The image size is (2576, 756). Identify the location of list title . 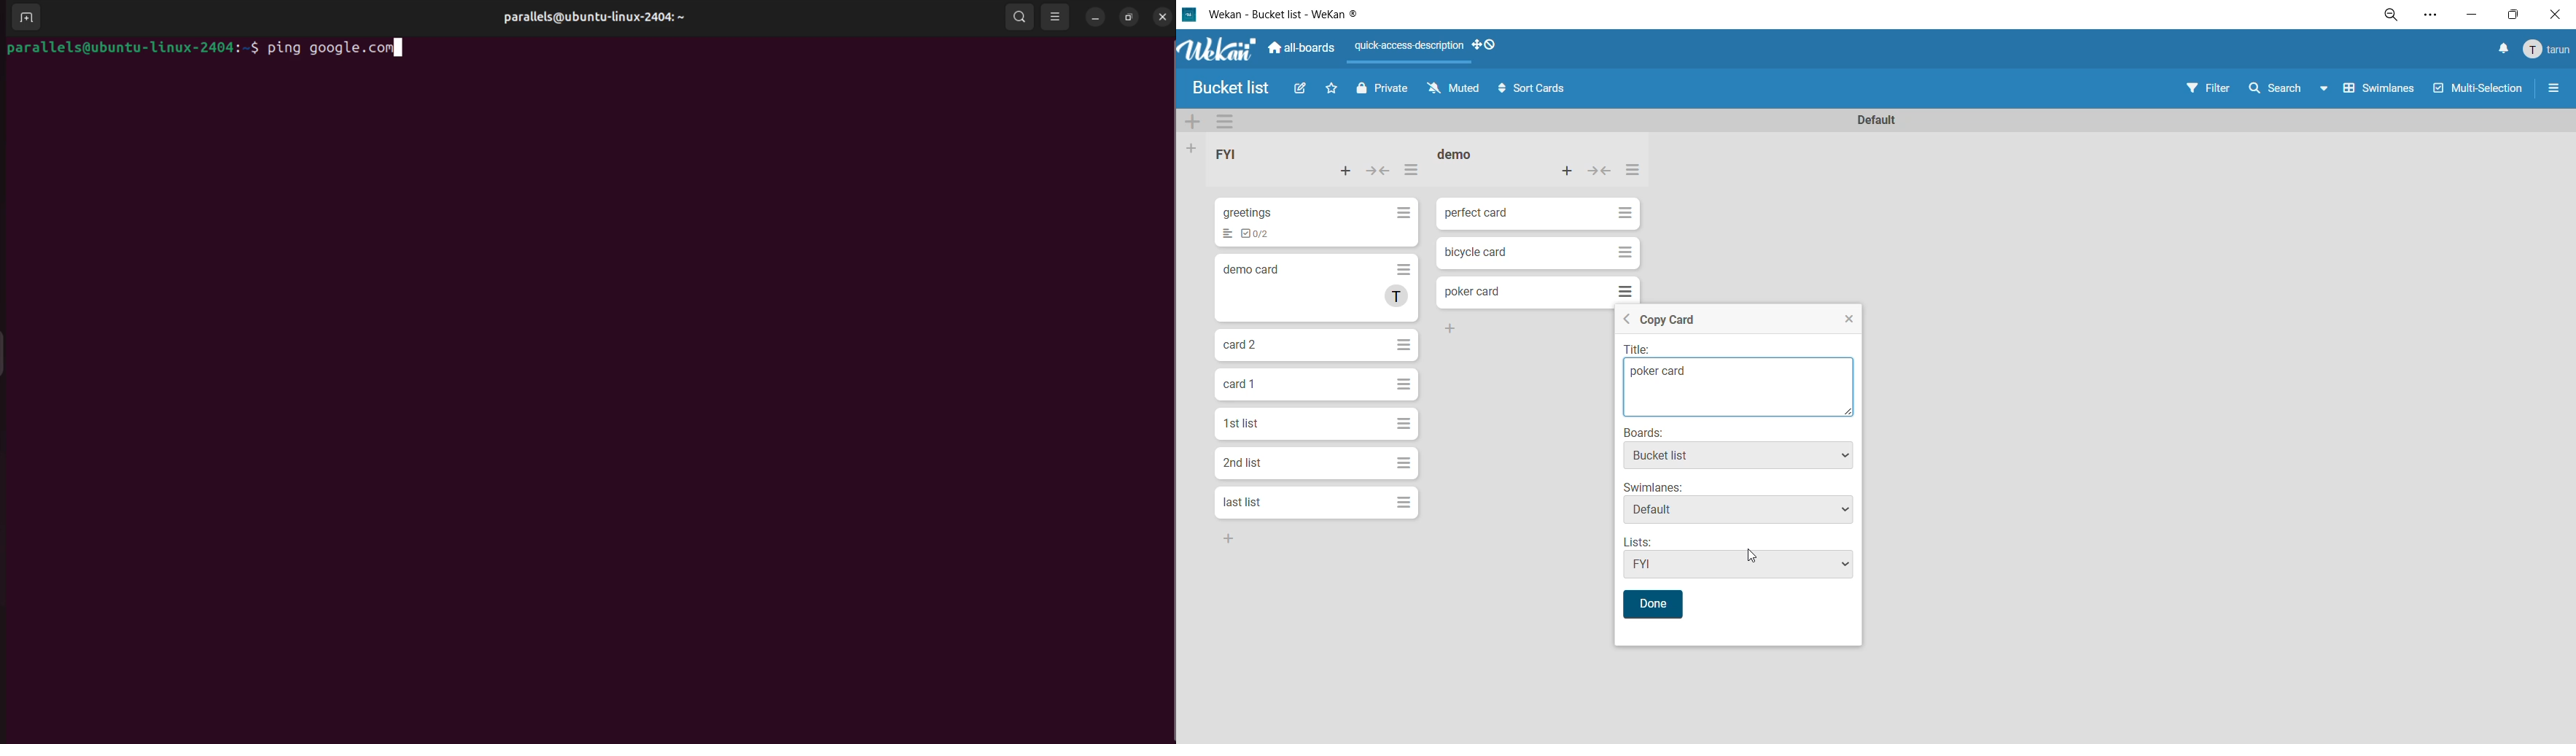
(1463, 155).